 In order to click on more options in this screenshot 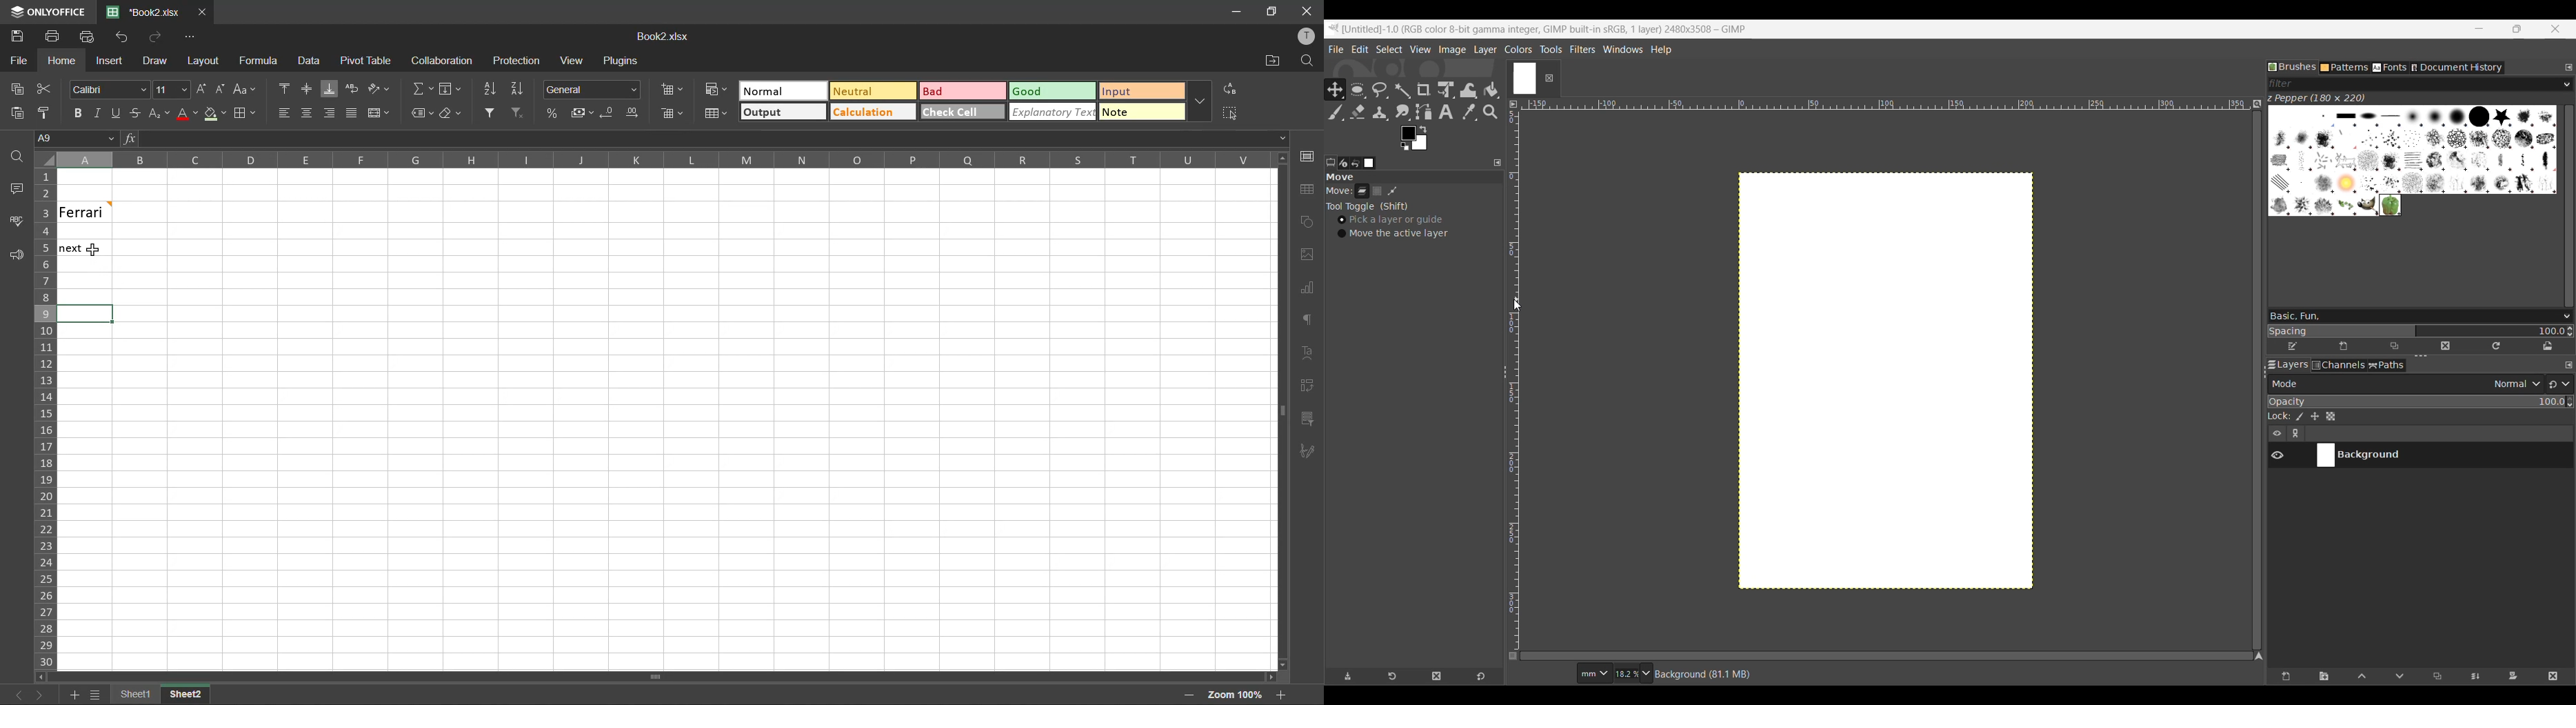, I will do `click(1197, 102)`.